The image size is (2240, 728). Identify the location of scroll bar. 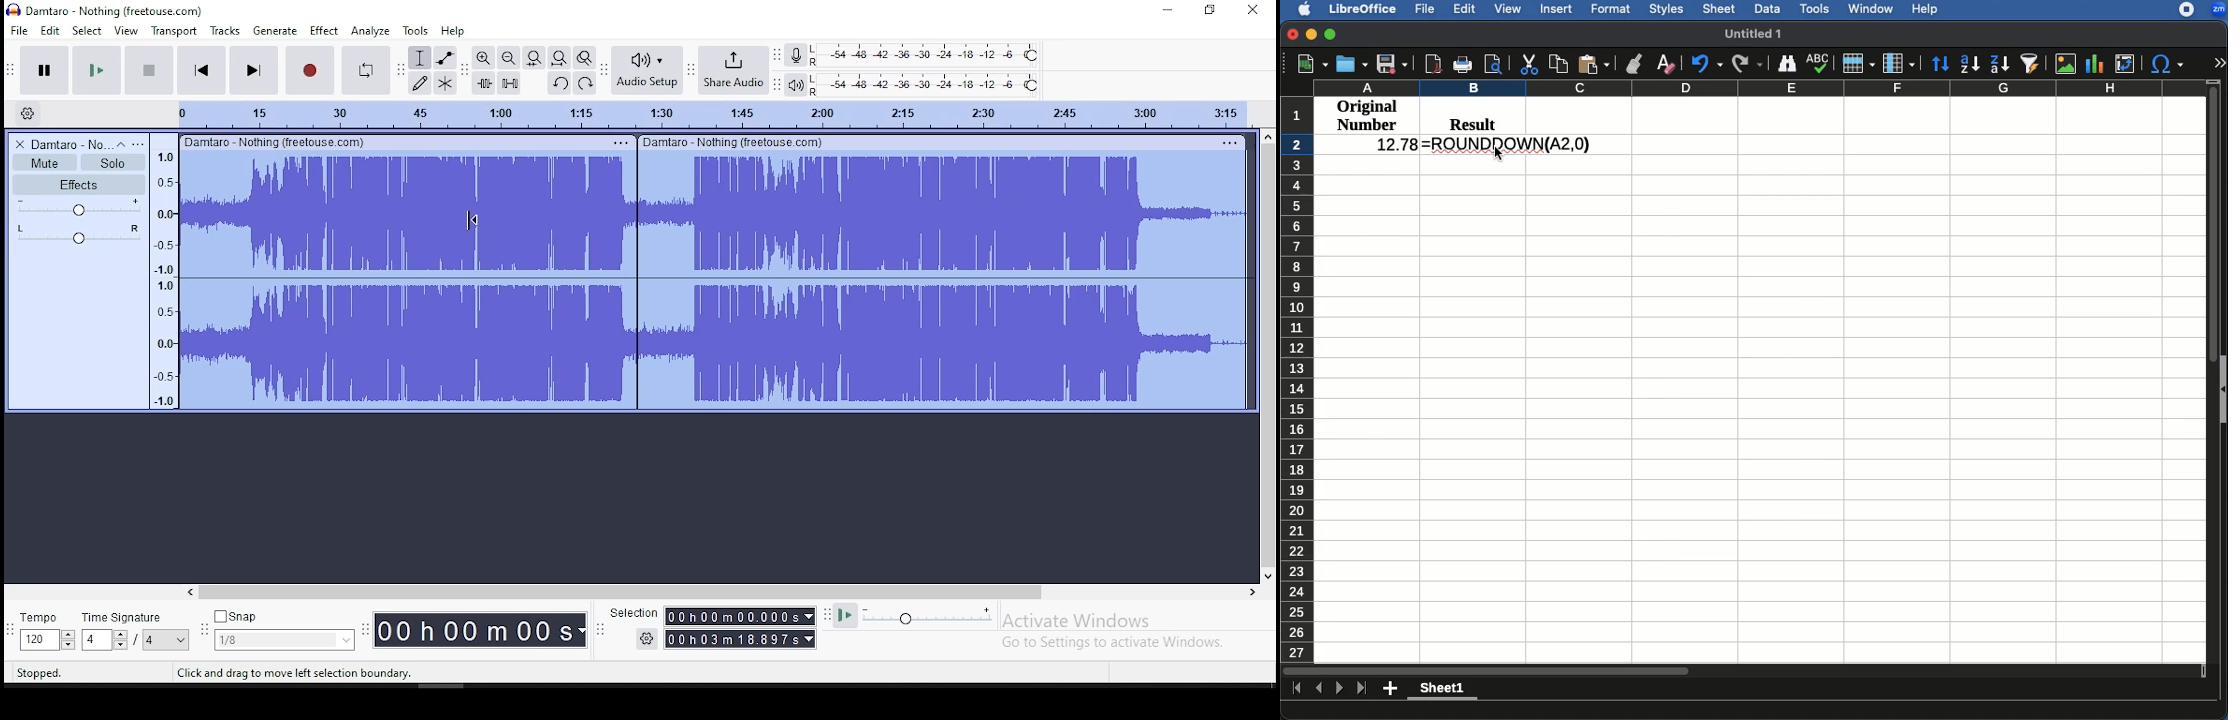
(1268, 356).